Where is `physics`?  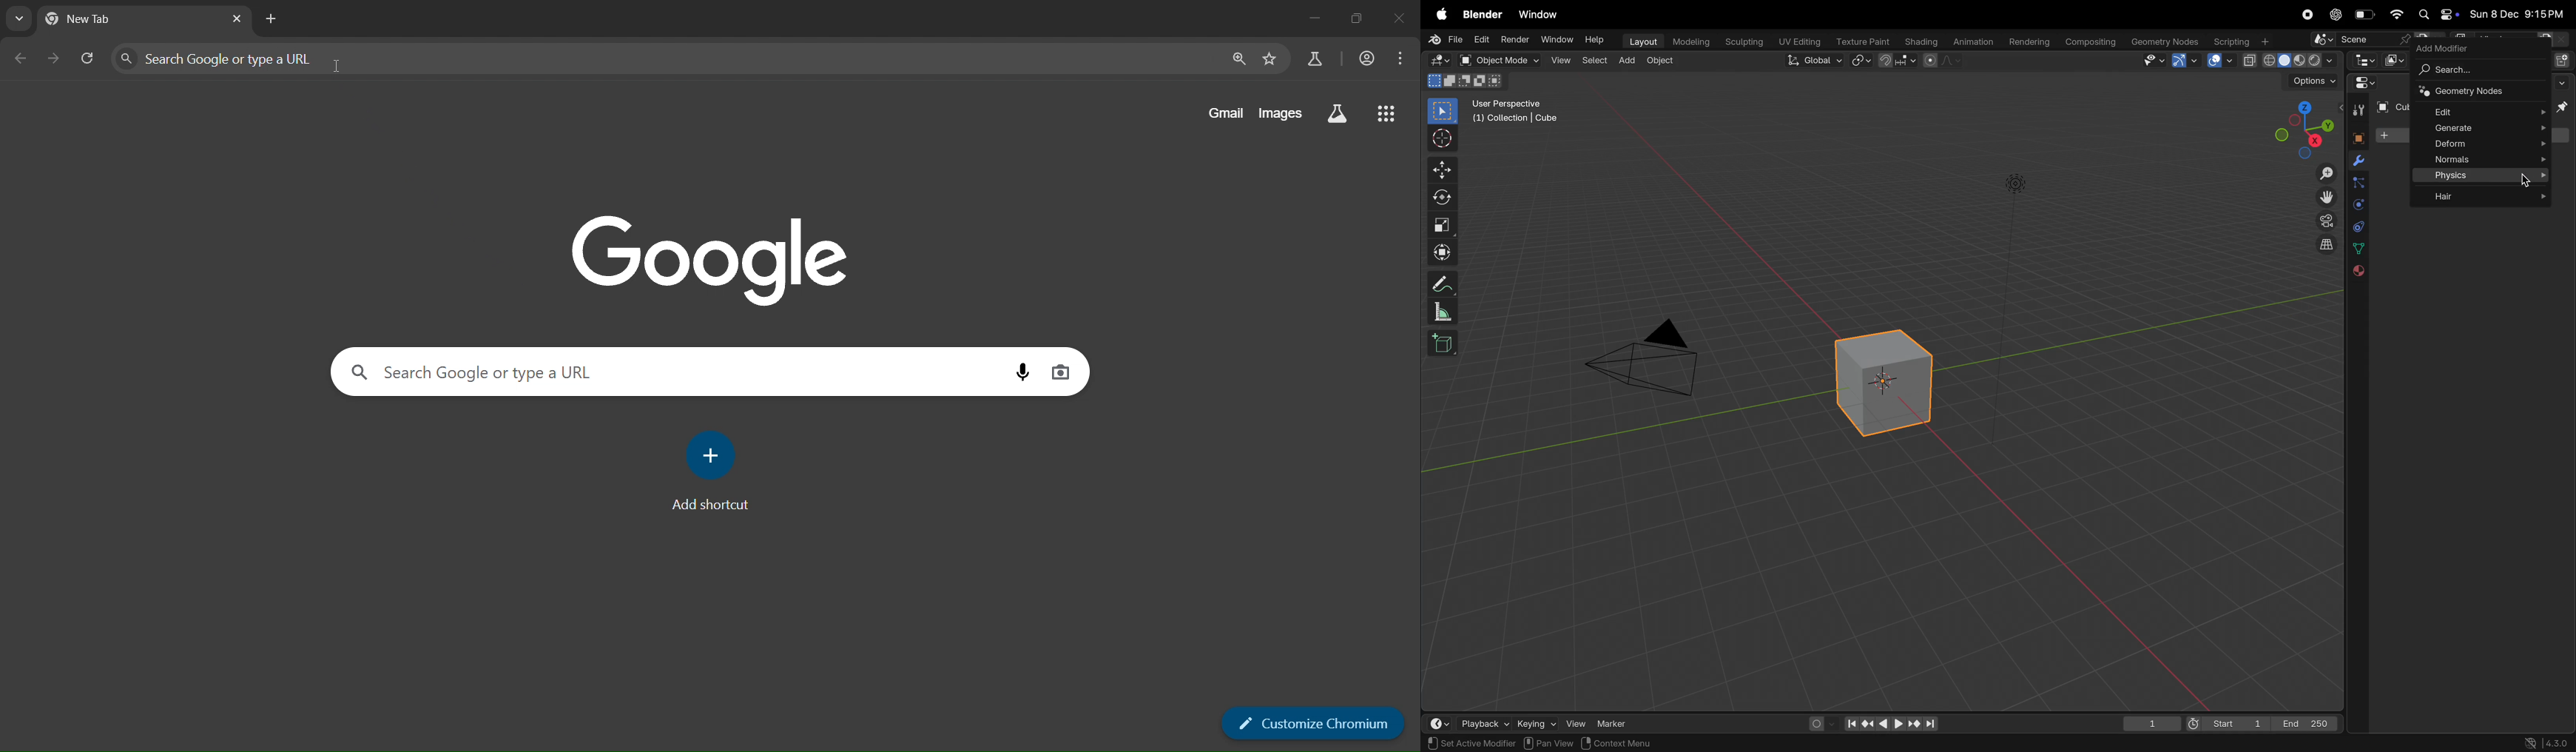
physics is located at coordinates (2482, 176).